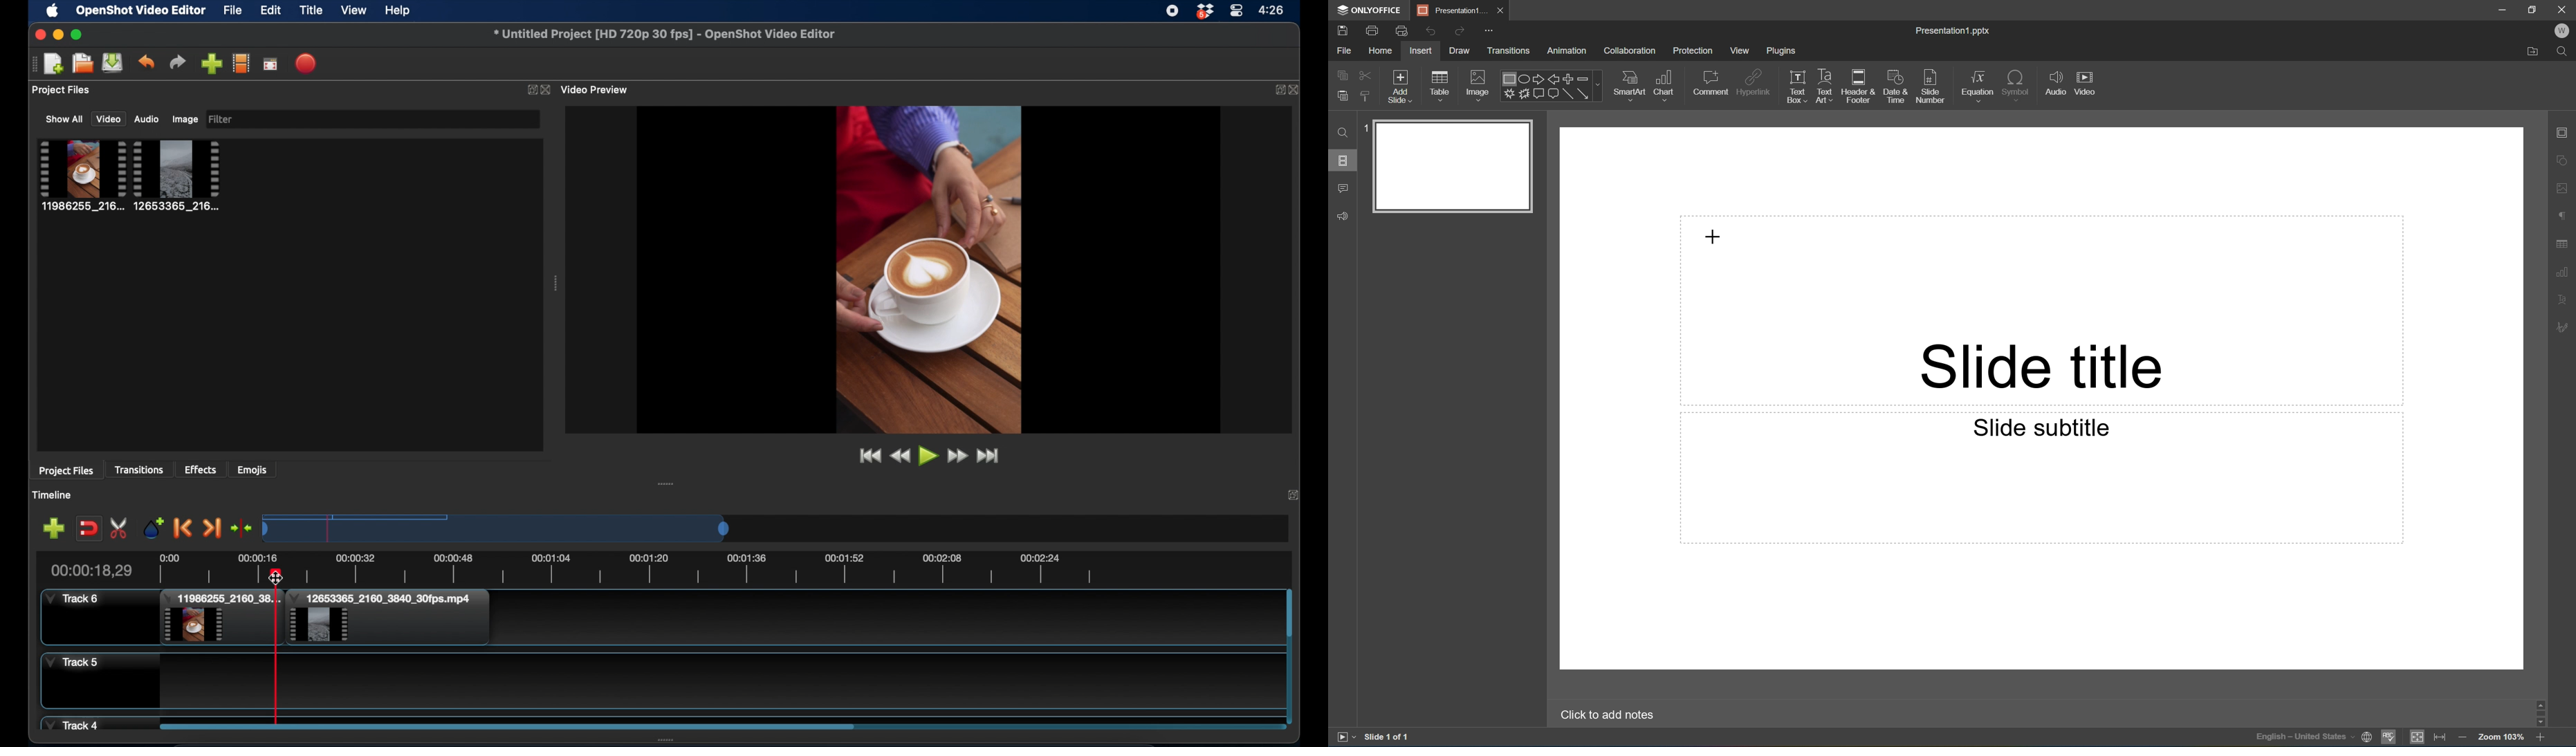 This screenshot has height=756, width=2576. Describe the element at coordinates (1692, 51) in the screenshot. I see `Protection` at that location.